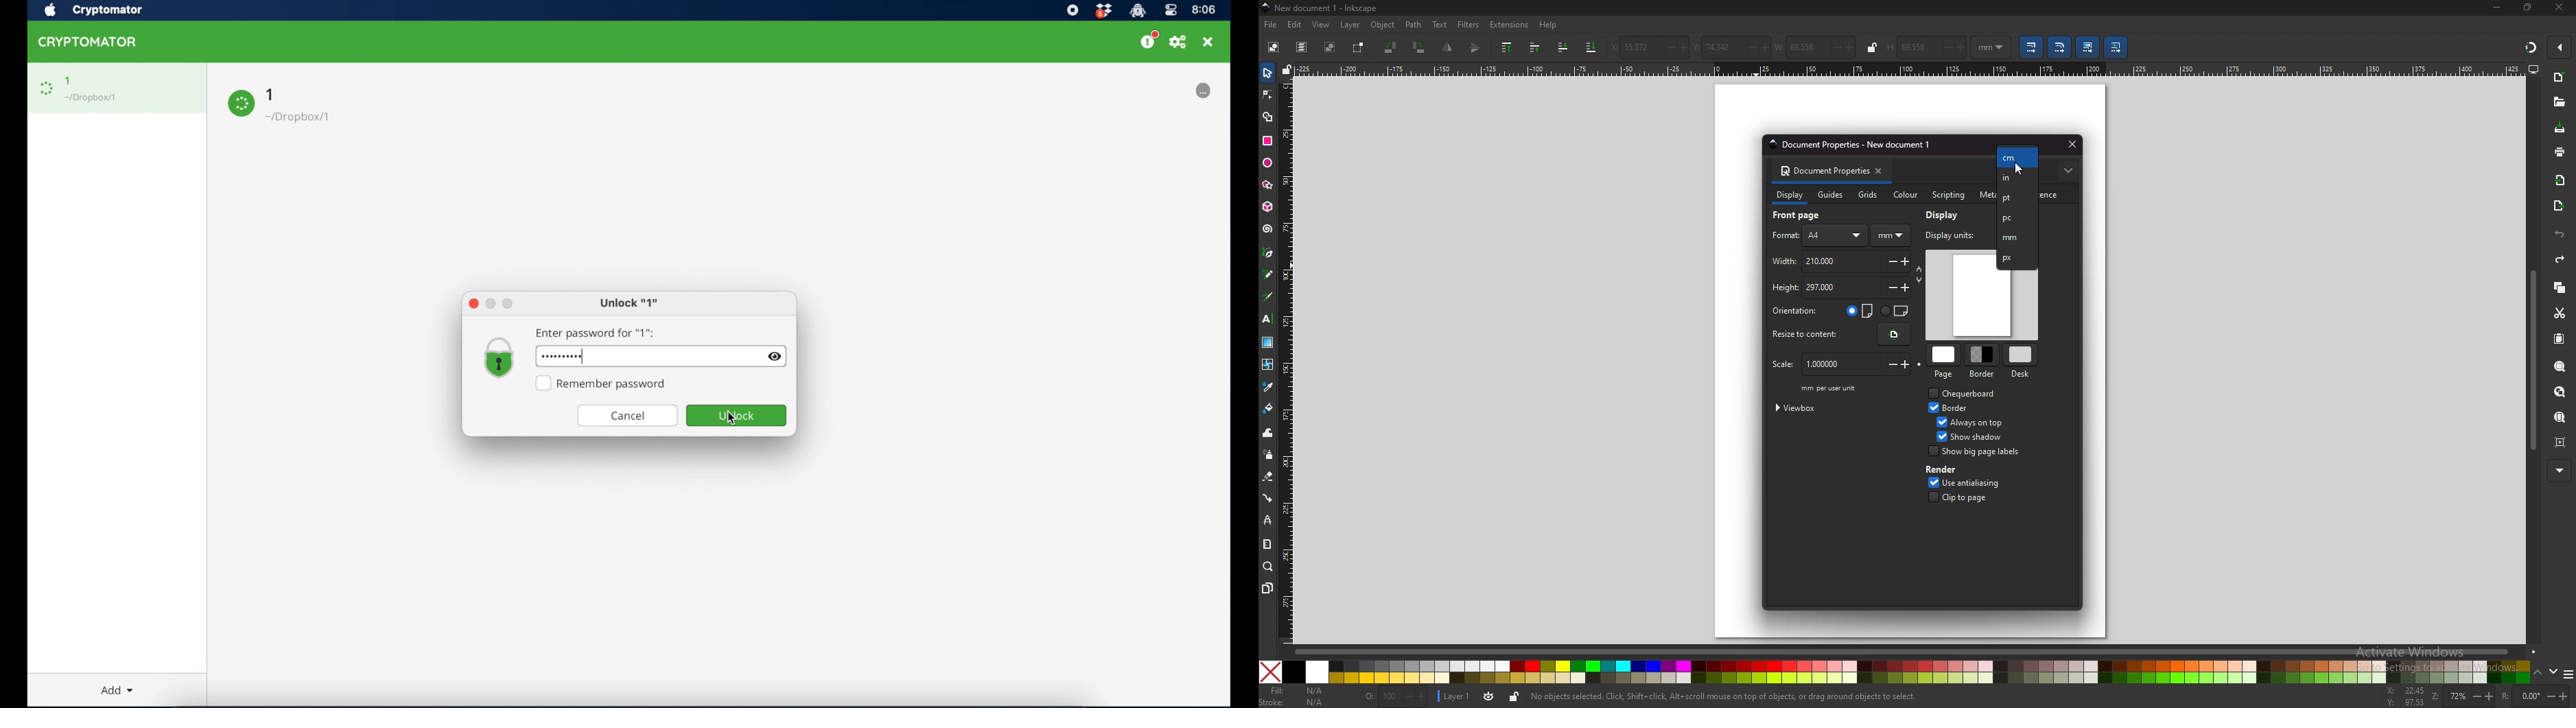 The image size is (2576, 728). I want to click on screen recorder icon, so click(1073, 10).